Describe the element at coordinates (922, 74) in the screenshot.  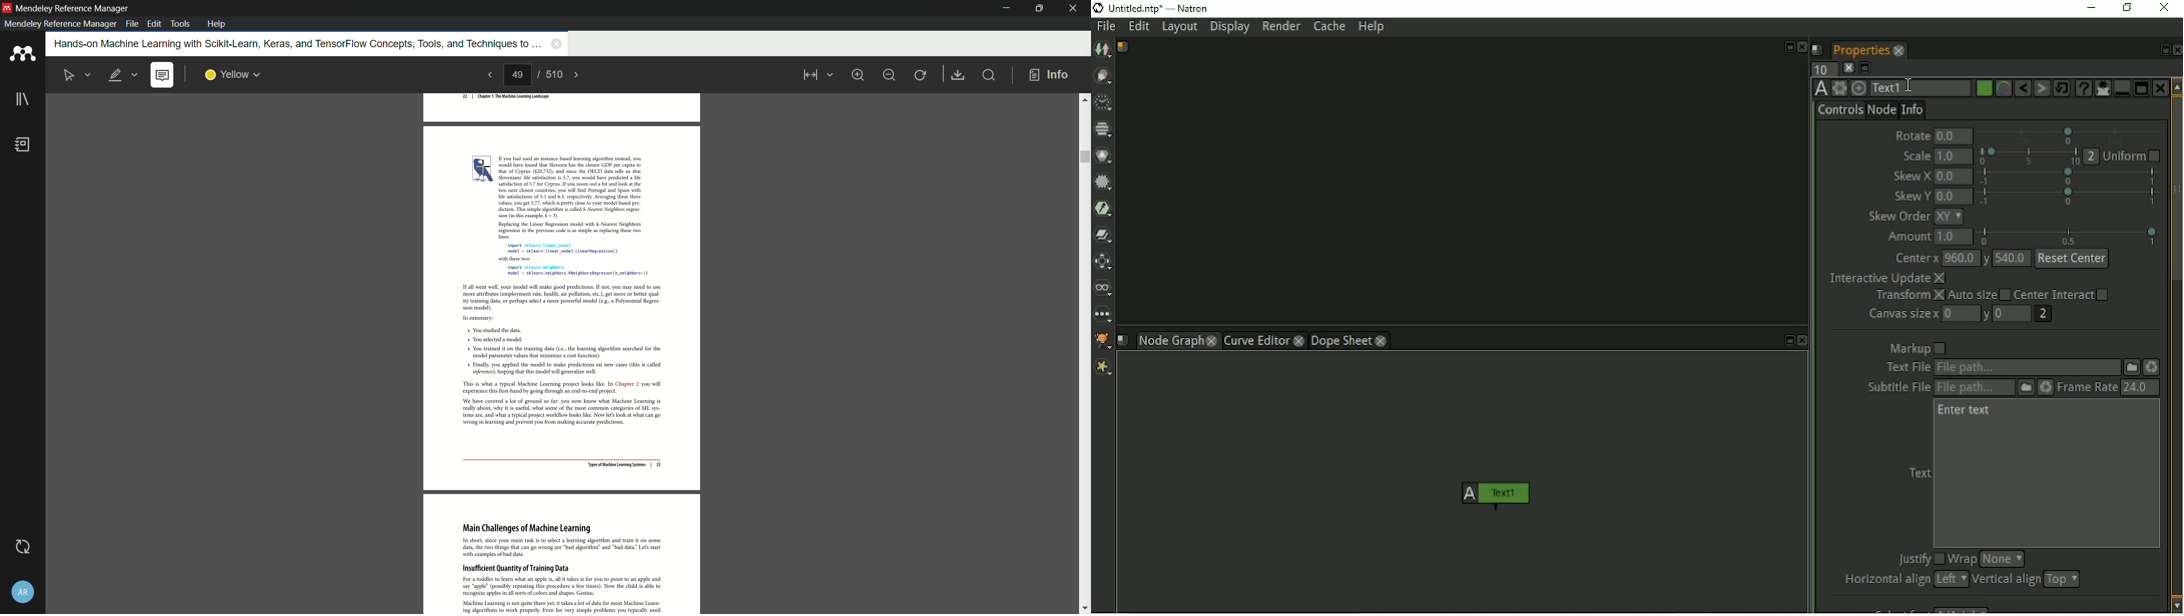
I see `refresh` at that location.